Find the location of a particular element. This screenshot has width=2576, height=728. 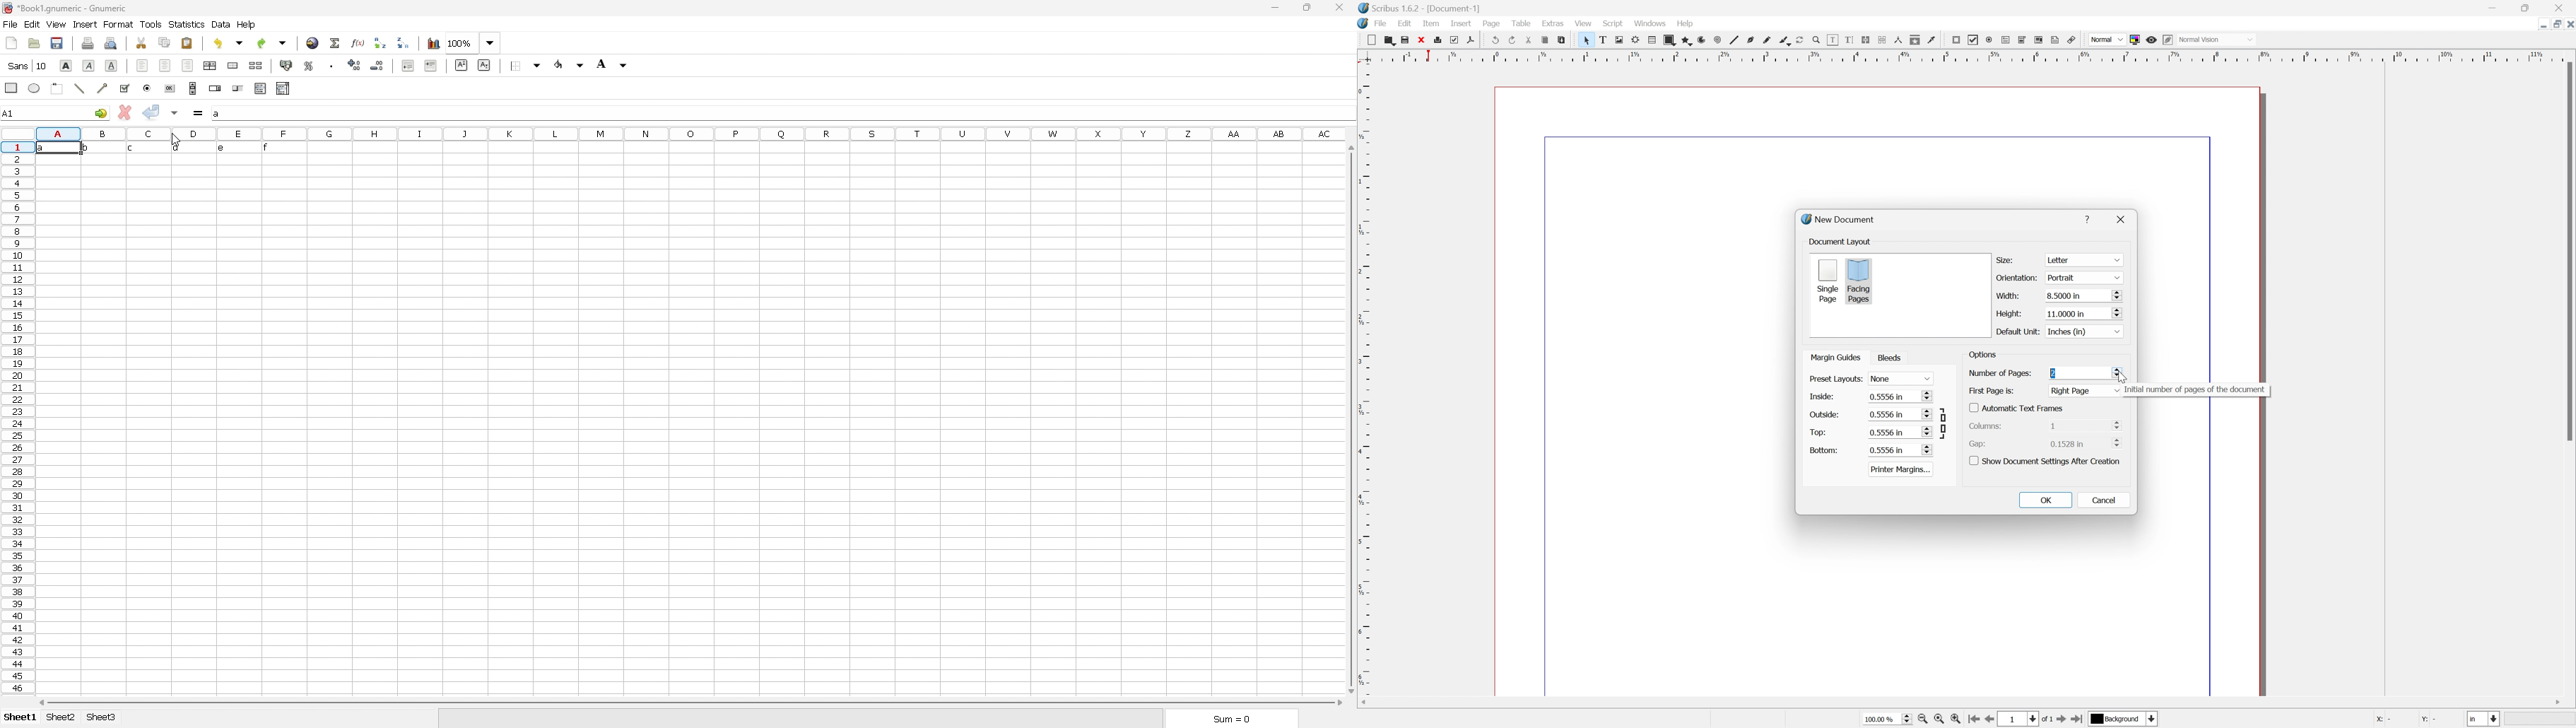

Table is located at coordinates (1650, 40).